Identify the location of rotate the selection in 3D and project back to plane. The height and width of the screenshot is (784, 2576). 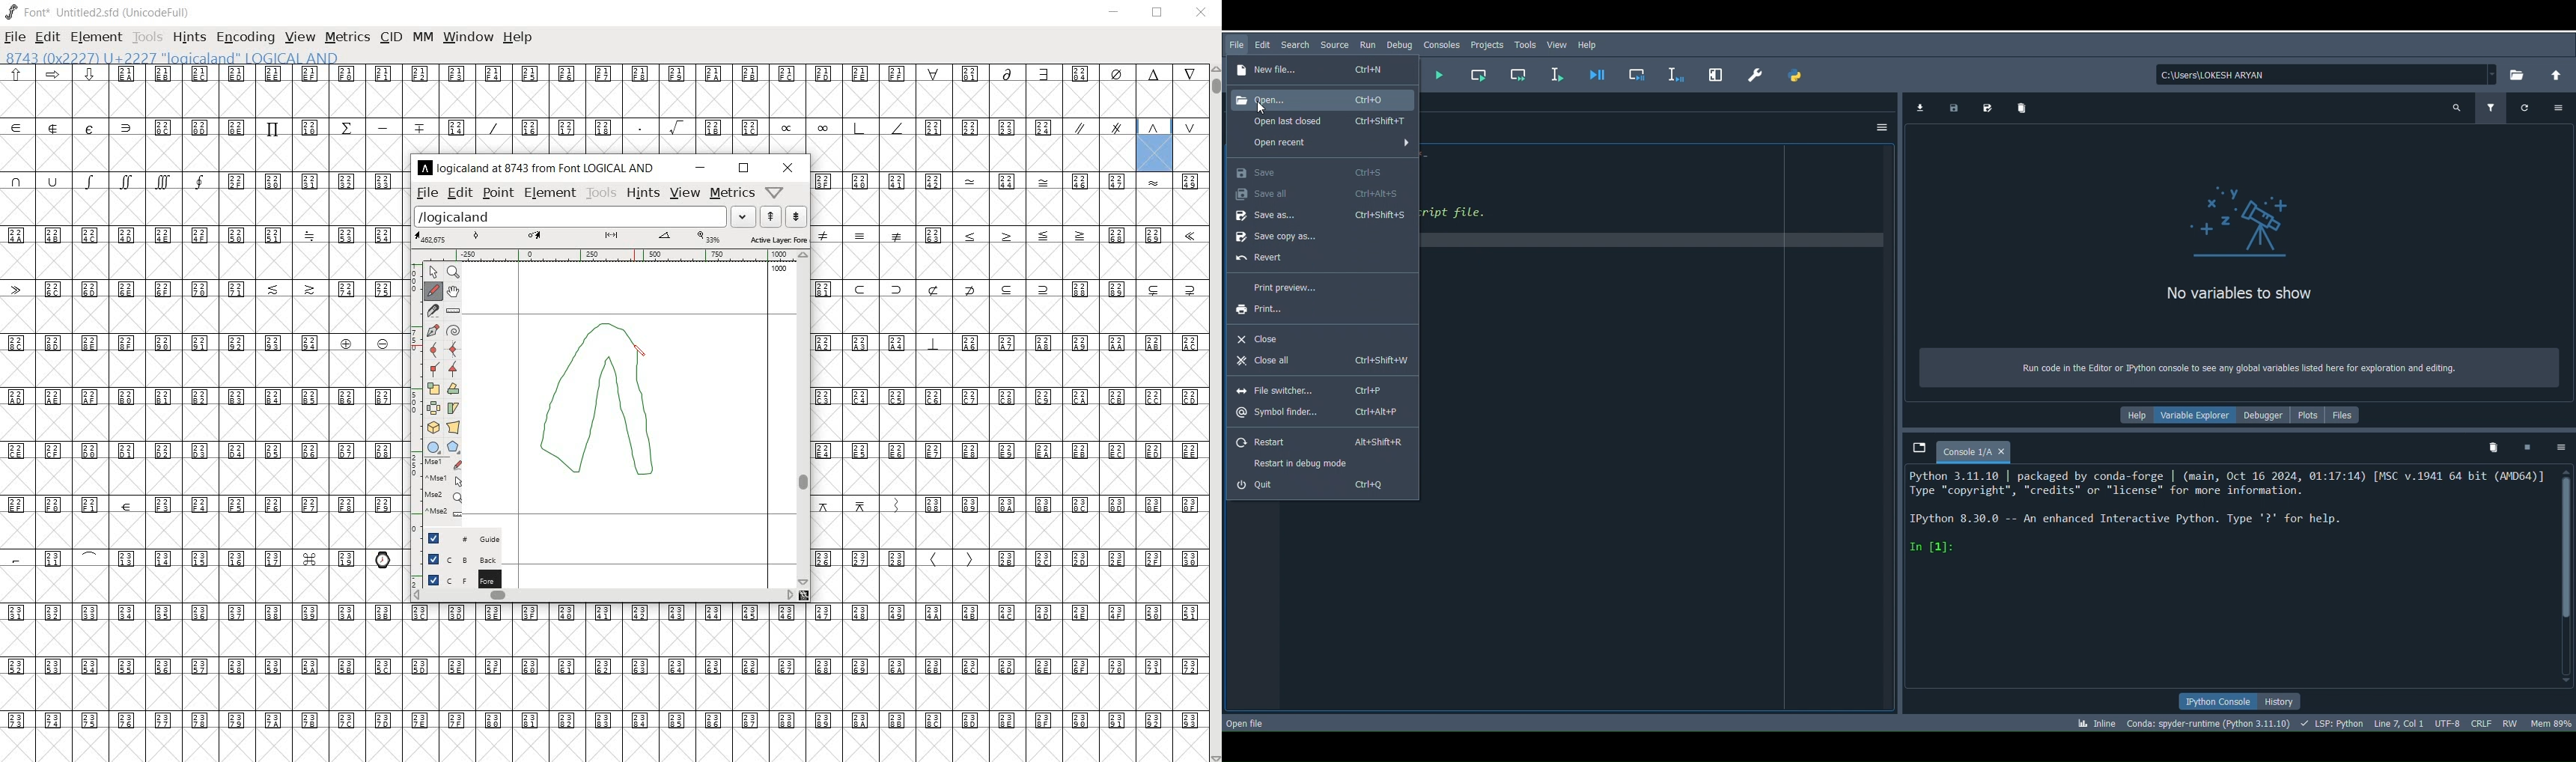
(433, 428).